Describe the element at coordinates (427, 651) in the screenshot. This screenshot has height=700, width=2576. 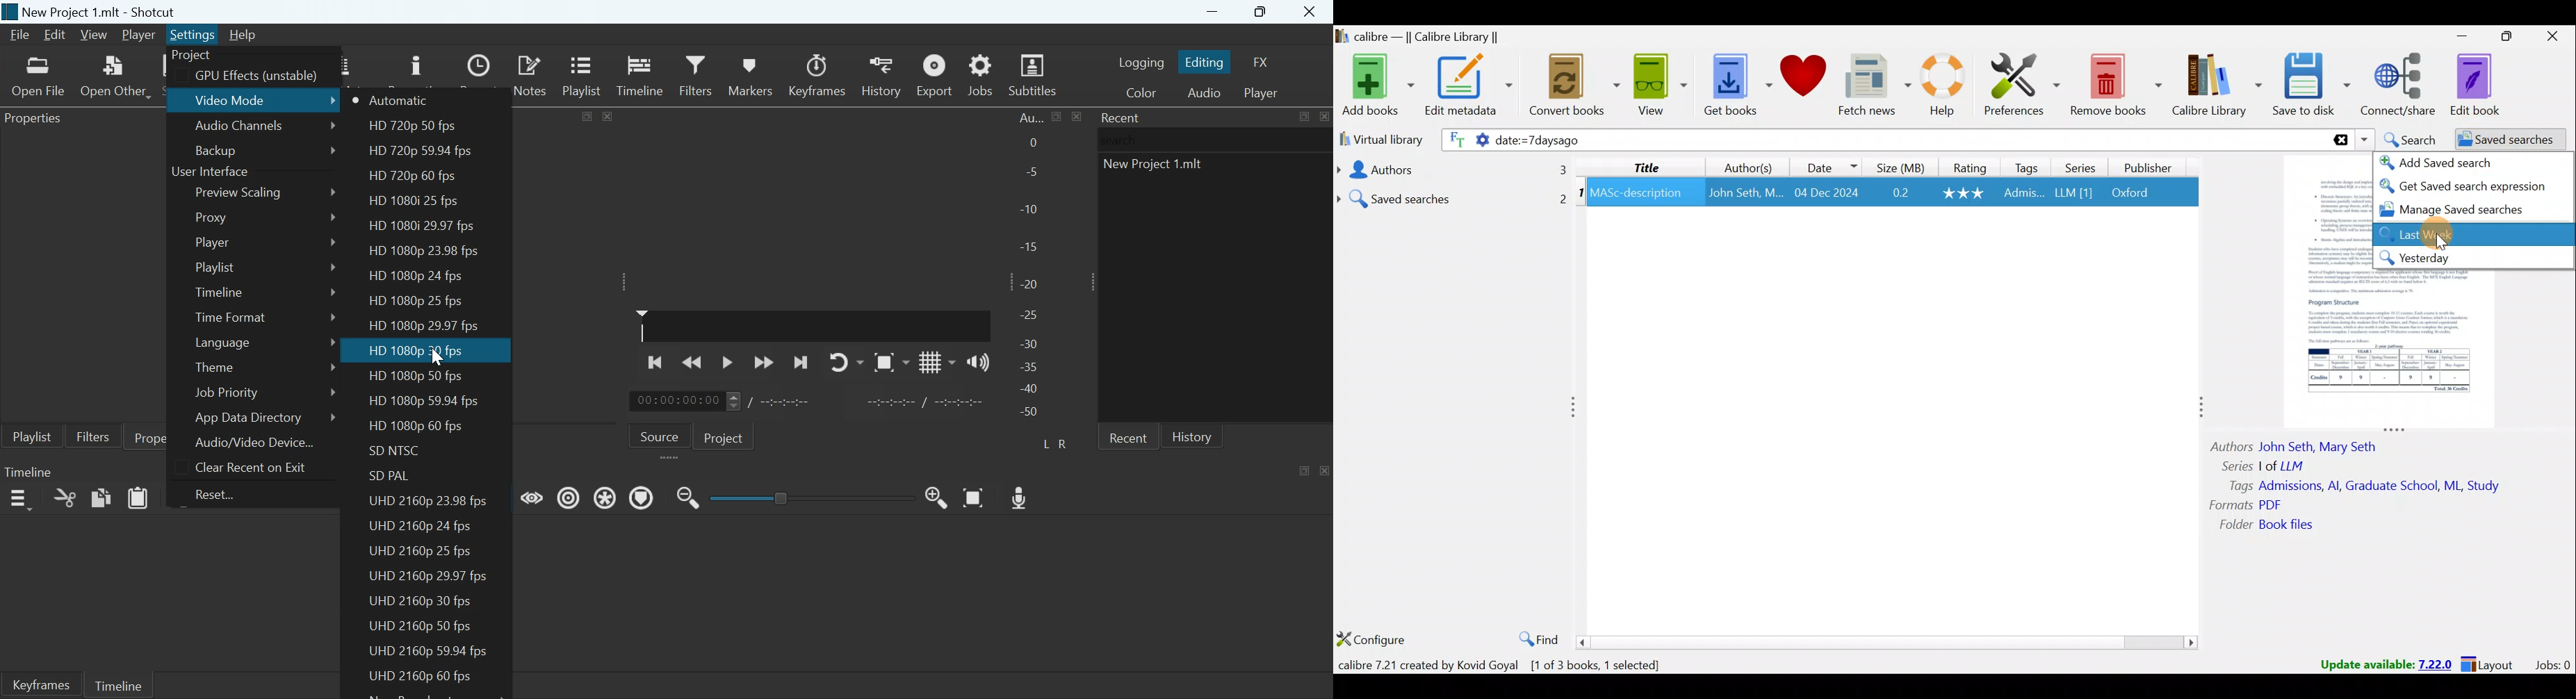
I see `UHD 2160p 59.94 fps` at that location.